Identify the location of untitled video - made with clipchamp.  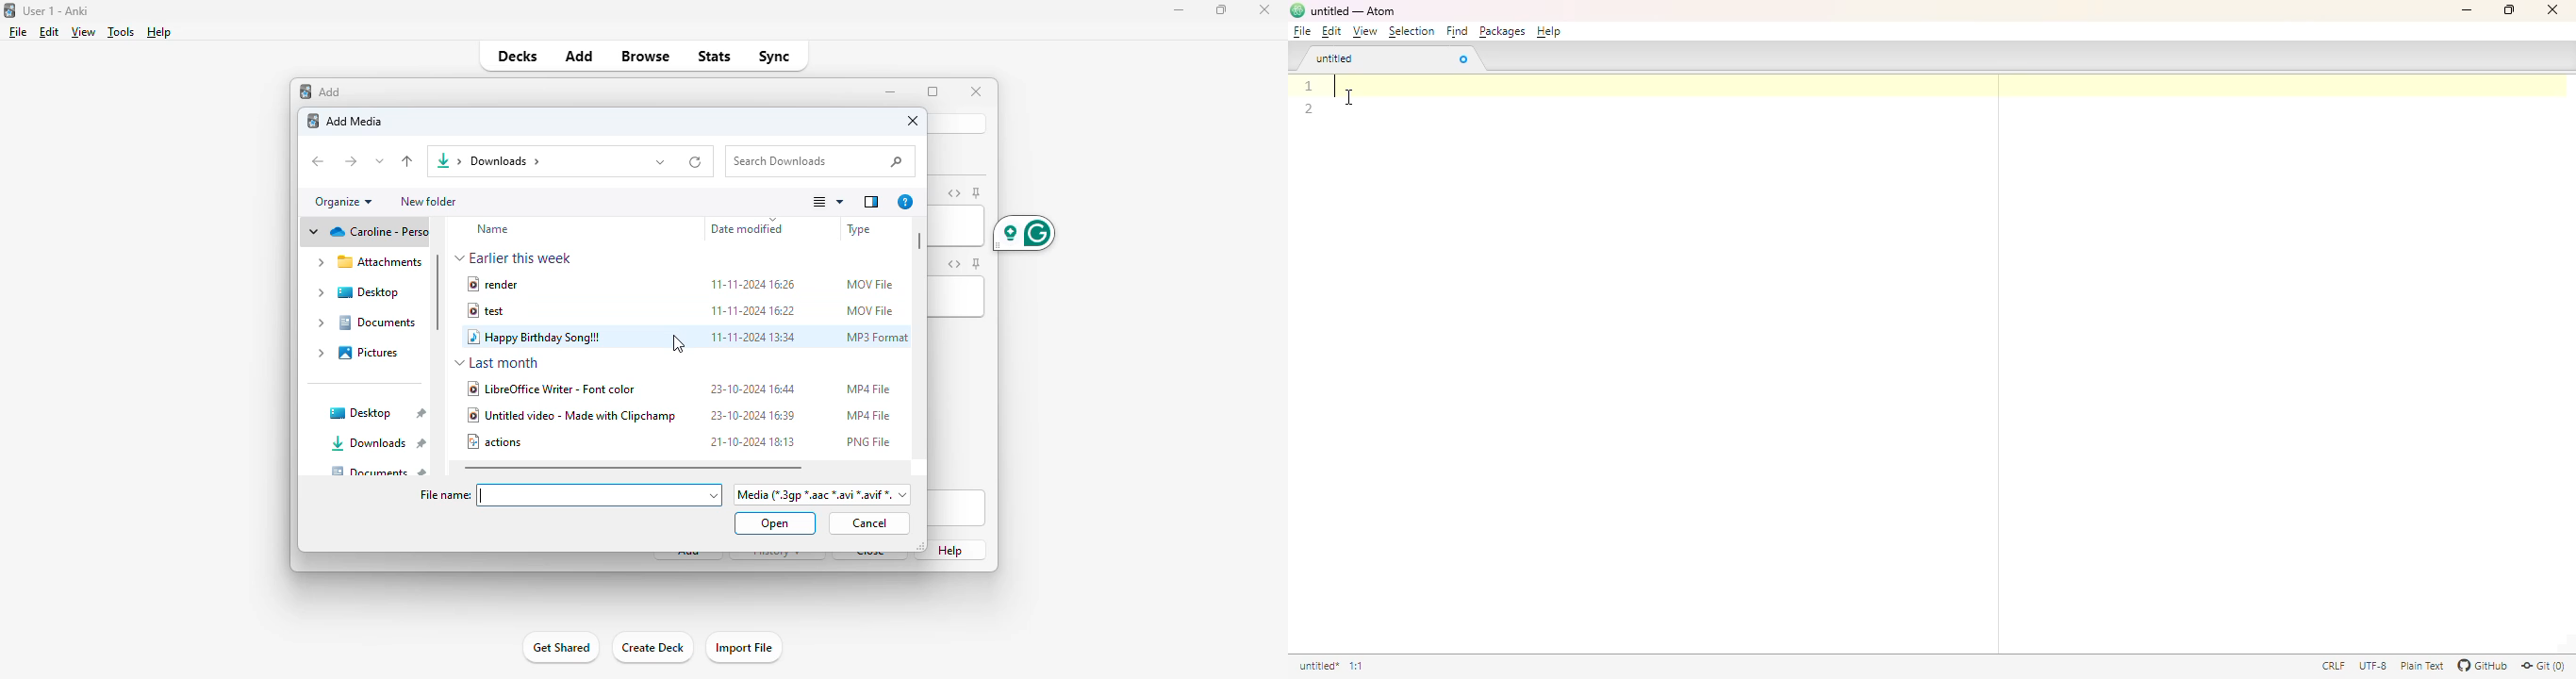
(575, 415).